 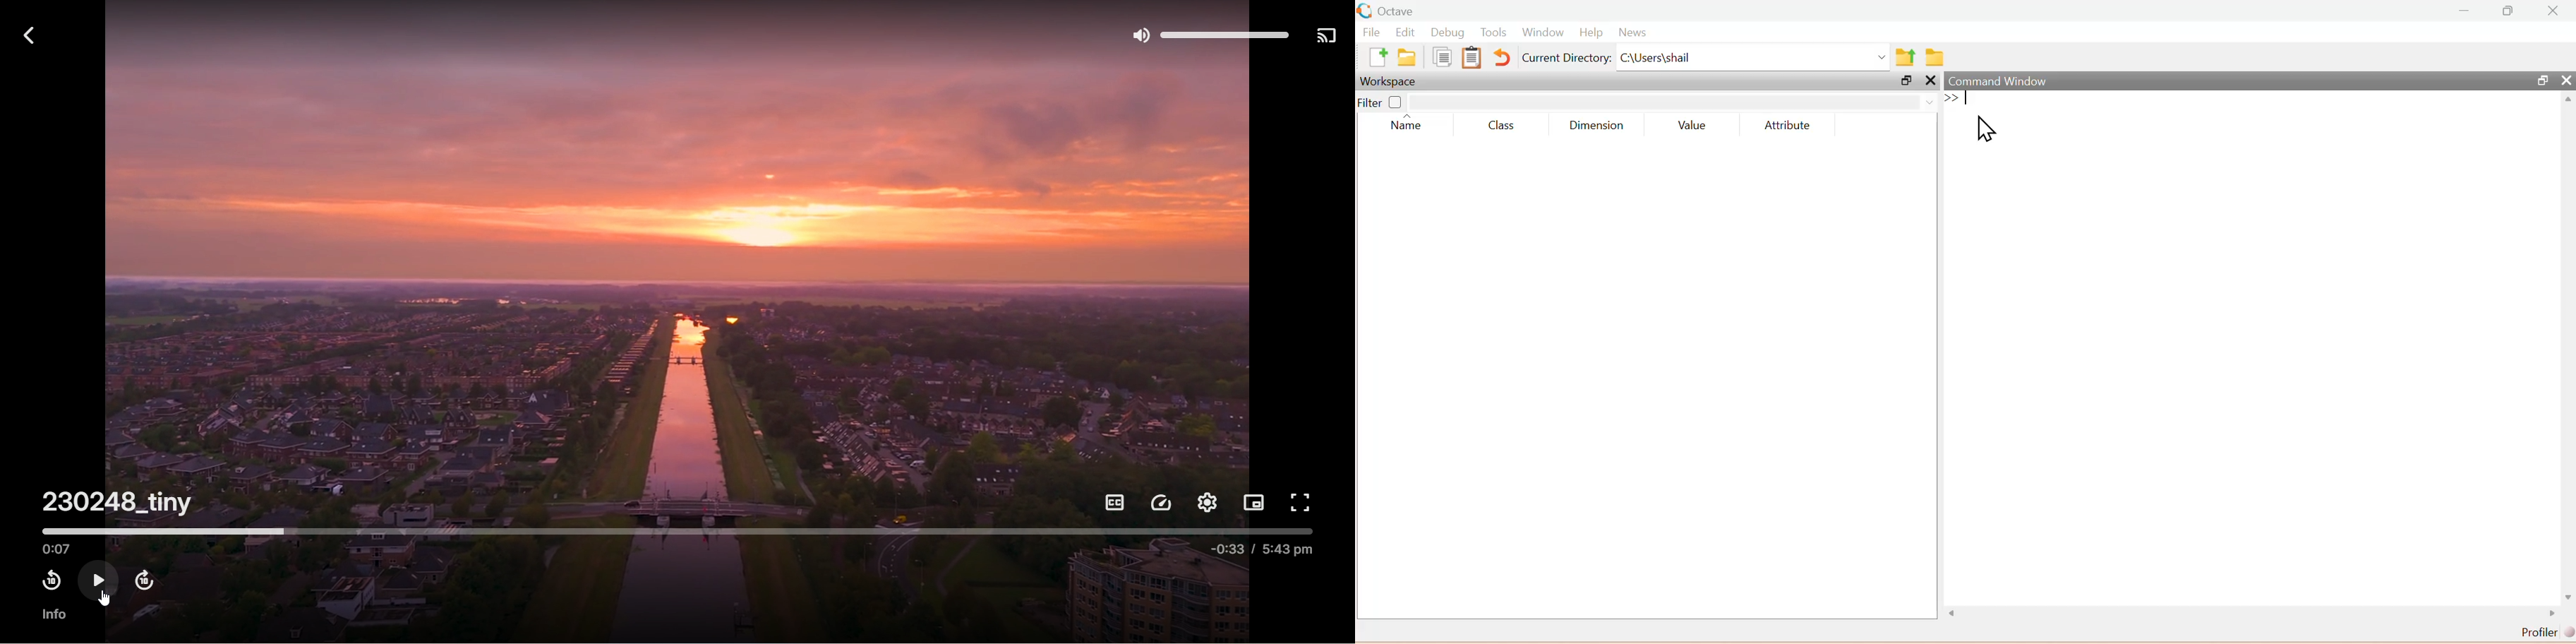 What do you see at coordinates (1407, 125) in the screenshot?
I see `Name` at bounding box center [1407, 125].